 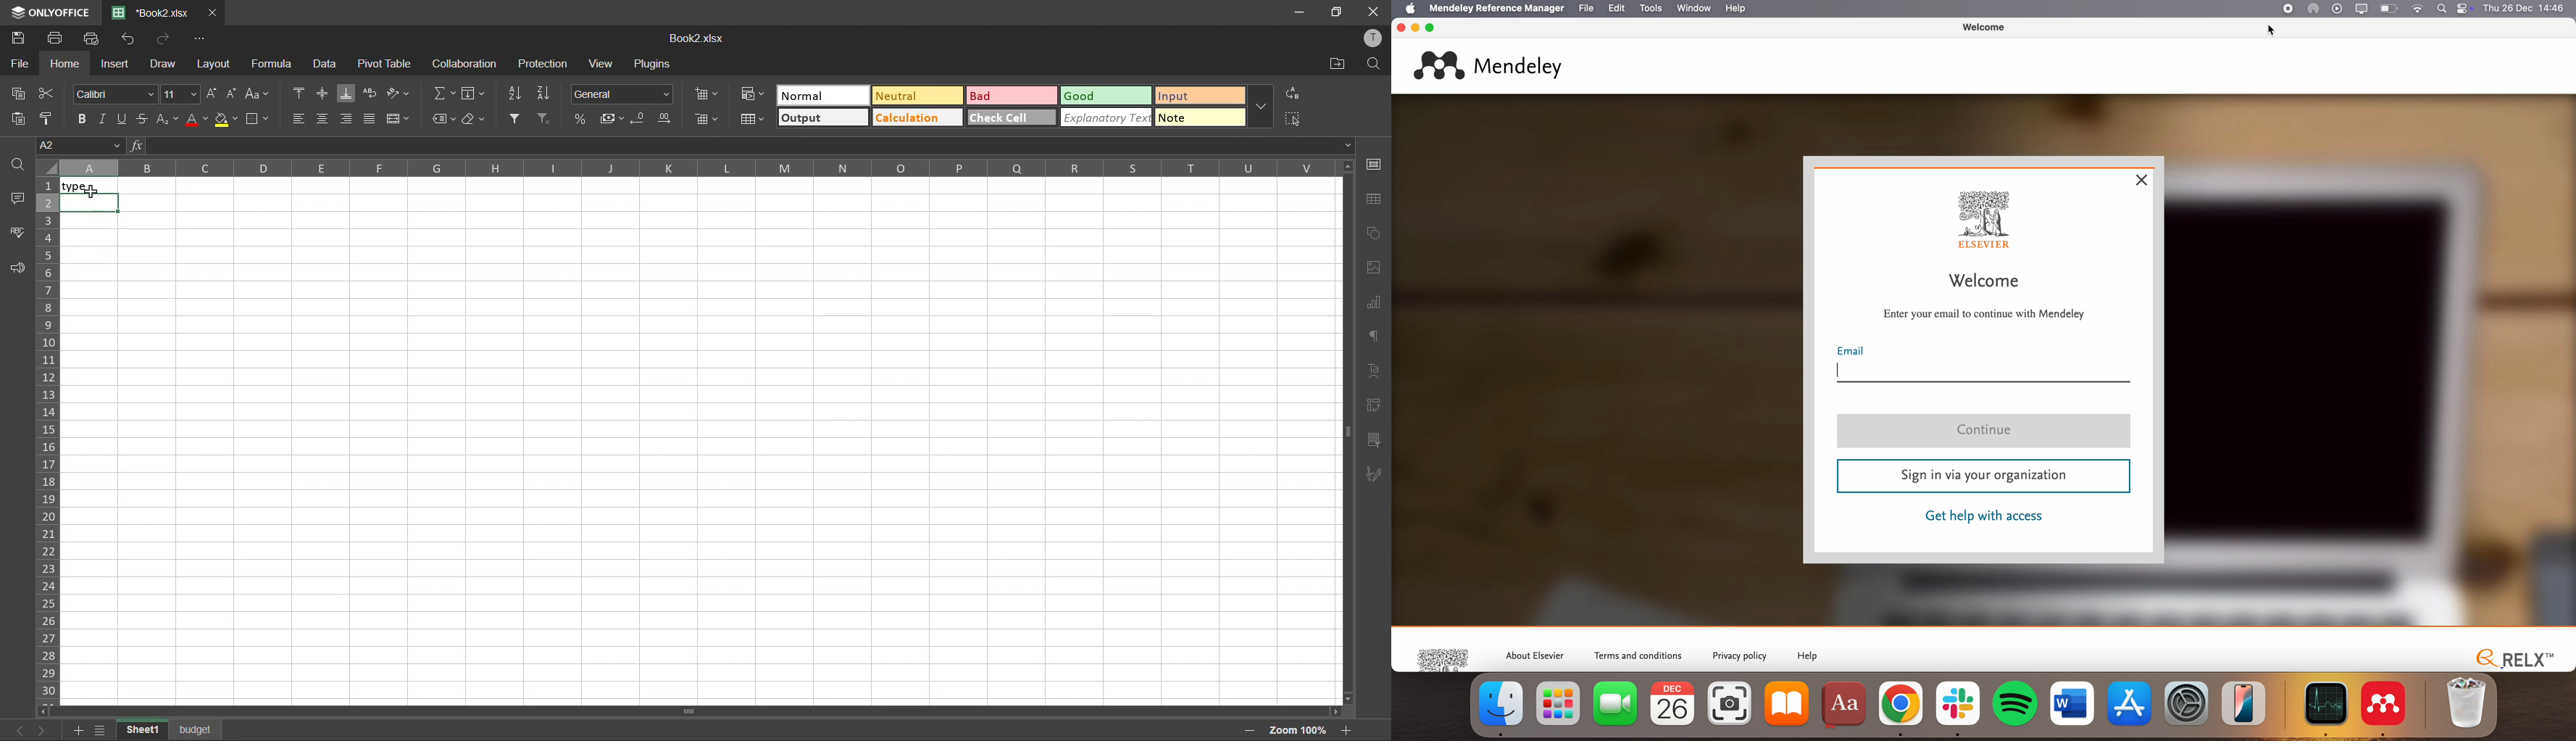 I want to click on increase decimal, so click(x=667, y=117).